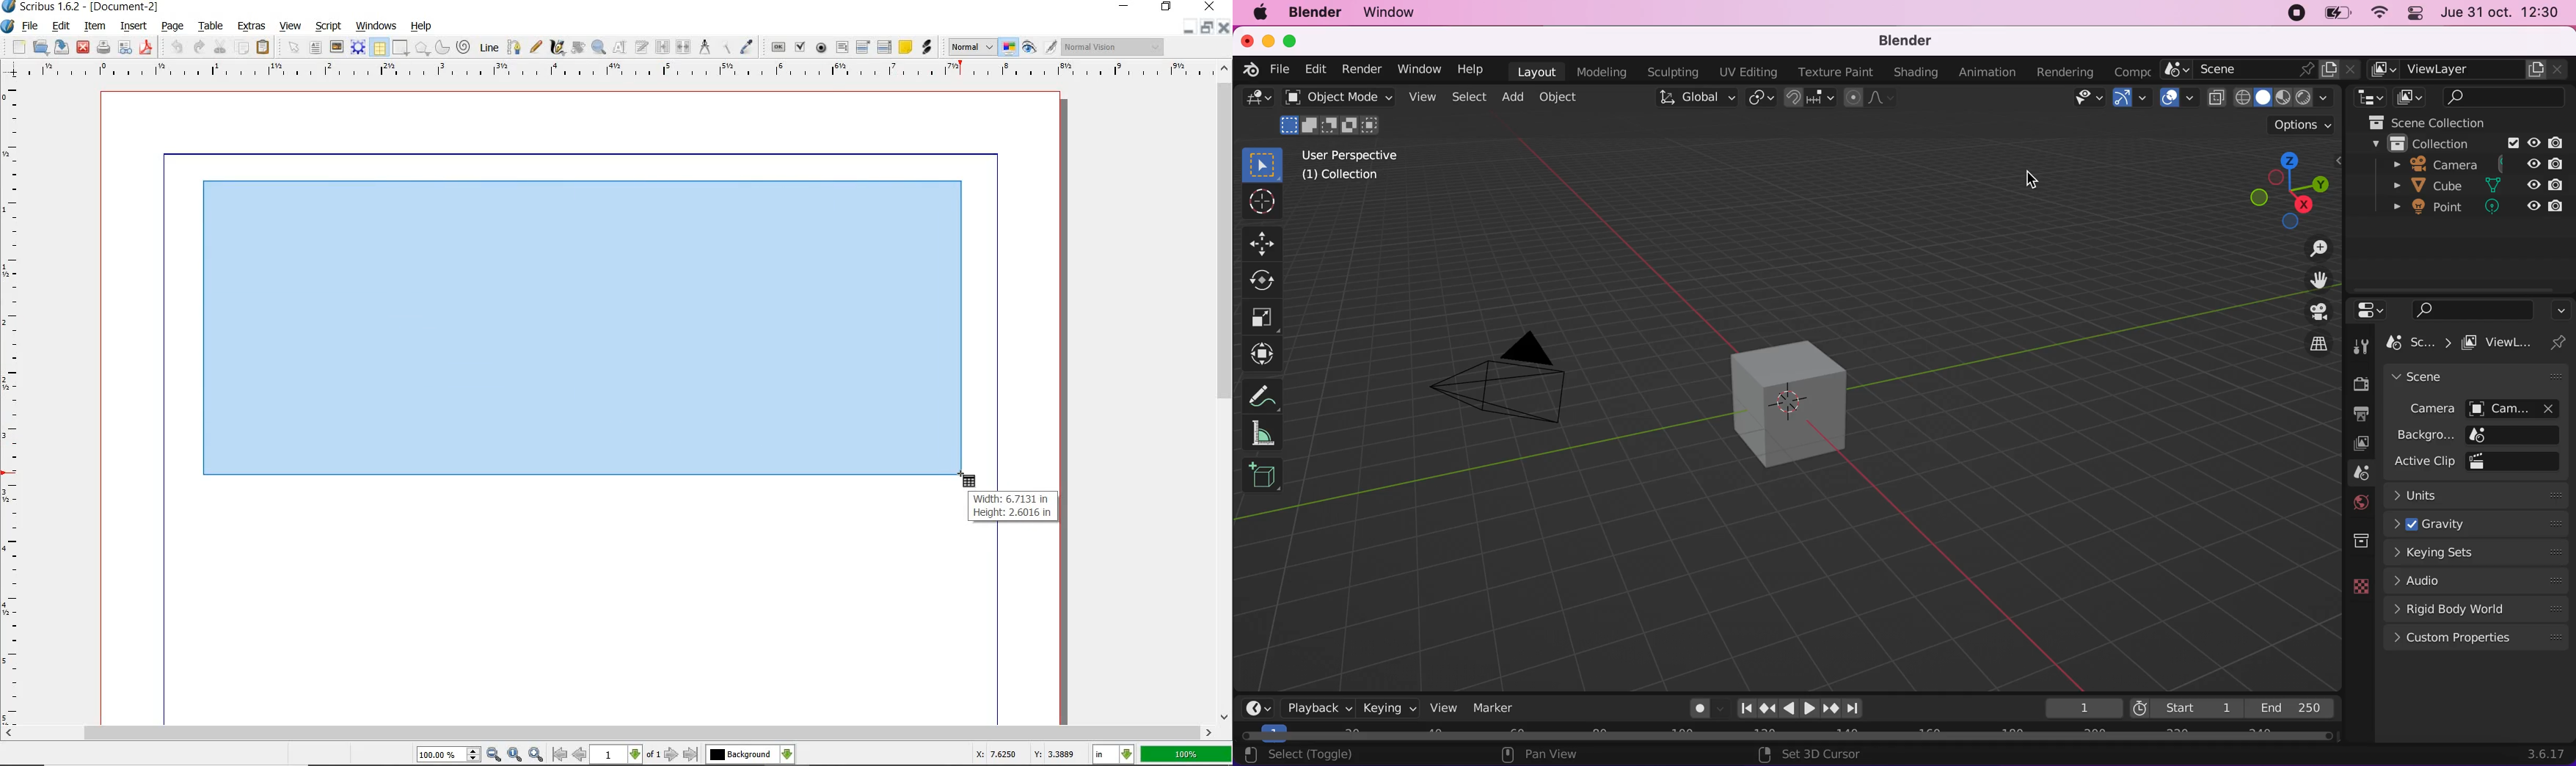 The width and height of the screenshot is (2576, 784). Describe the element at coordinates (1014, 506) in the screenshot. I see `Width: 6.7131 in Height: 2.6016 in` at that location.